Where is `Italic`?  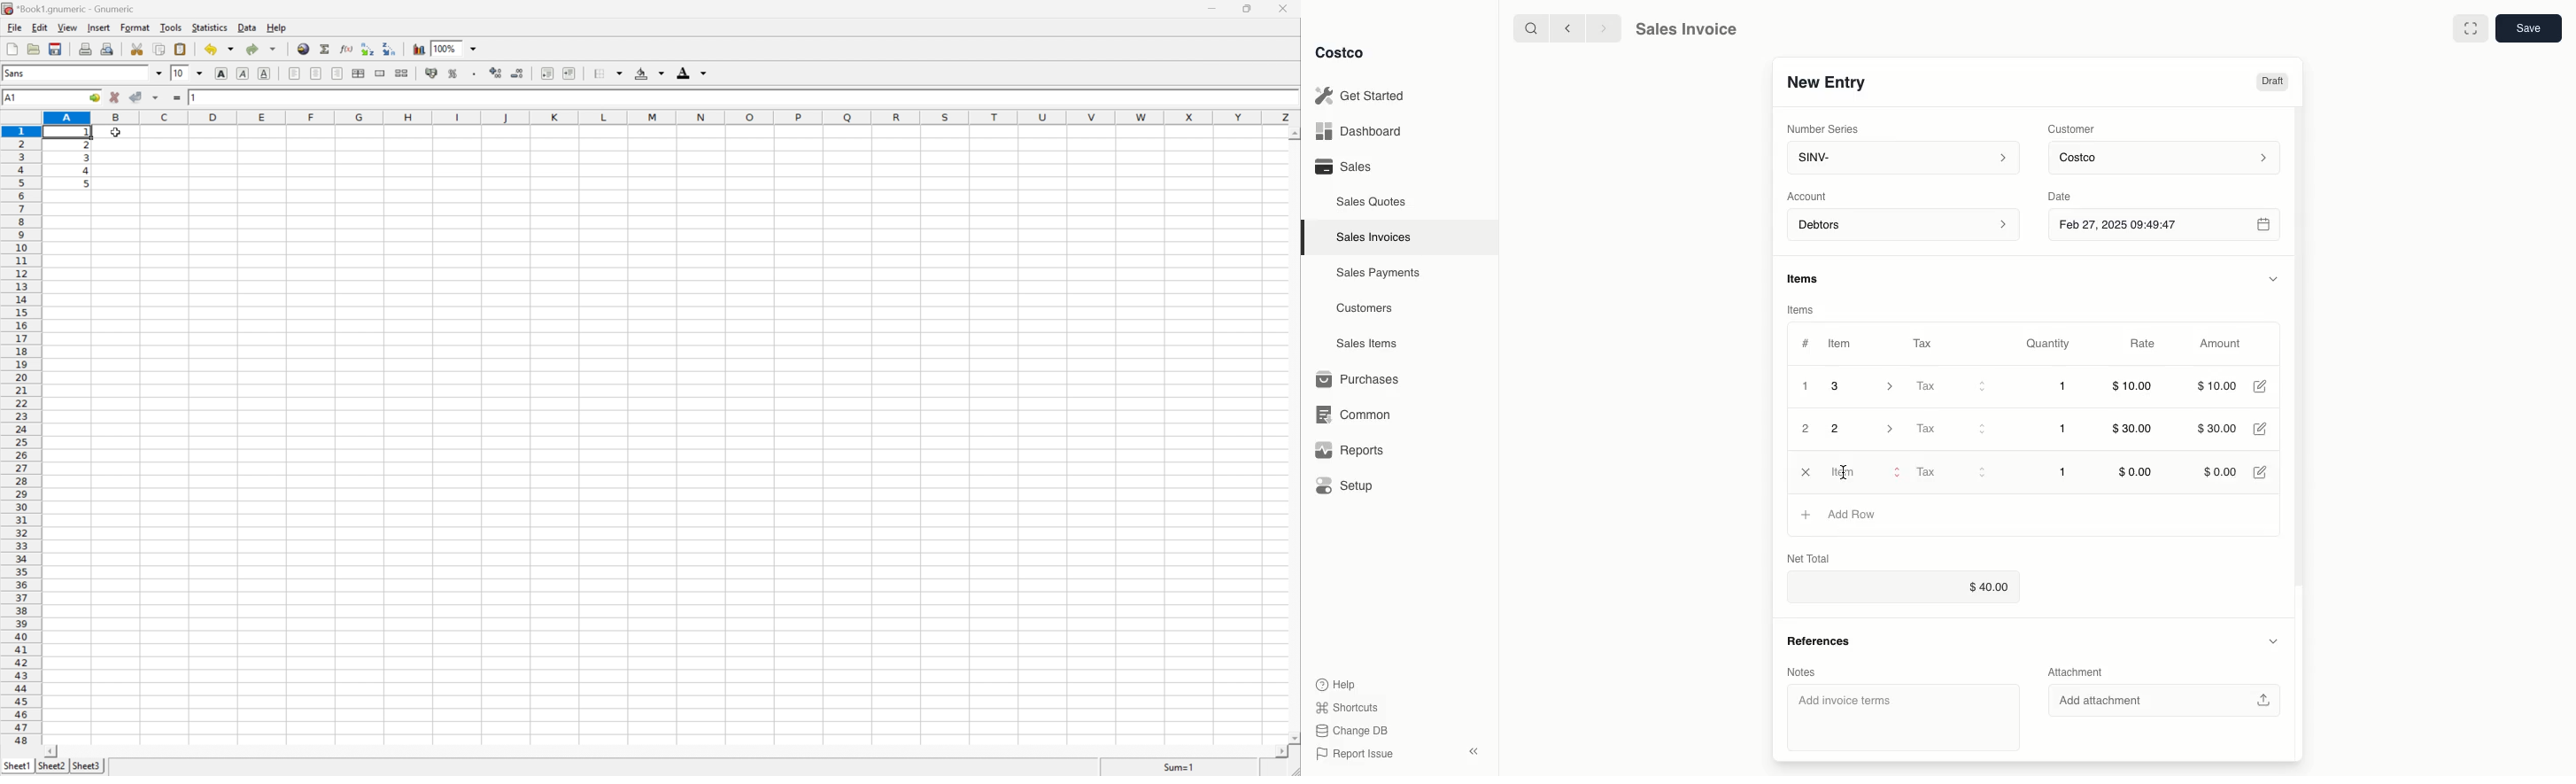
Italic is located at coordinates (241, 74).